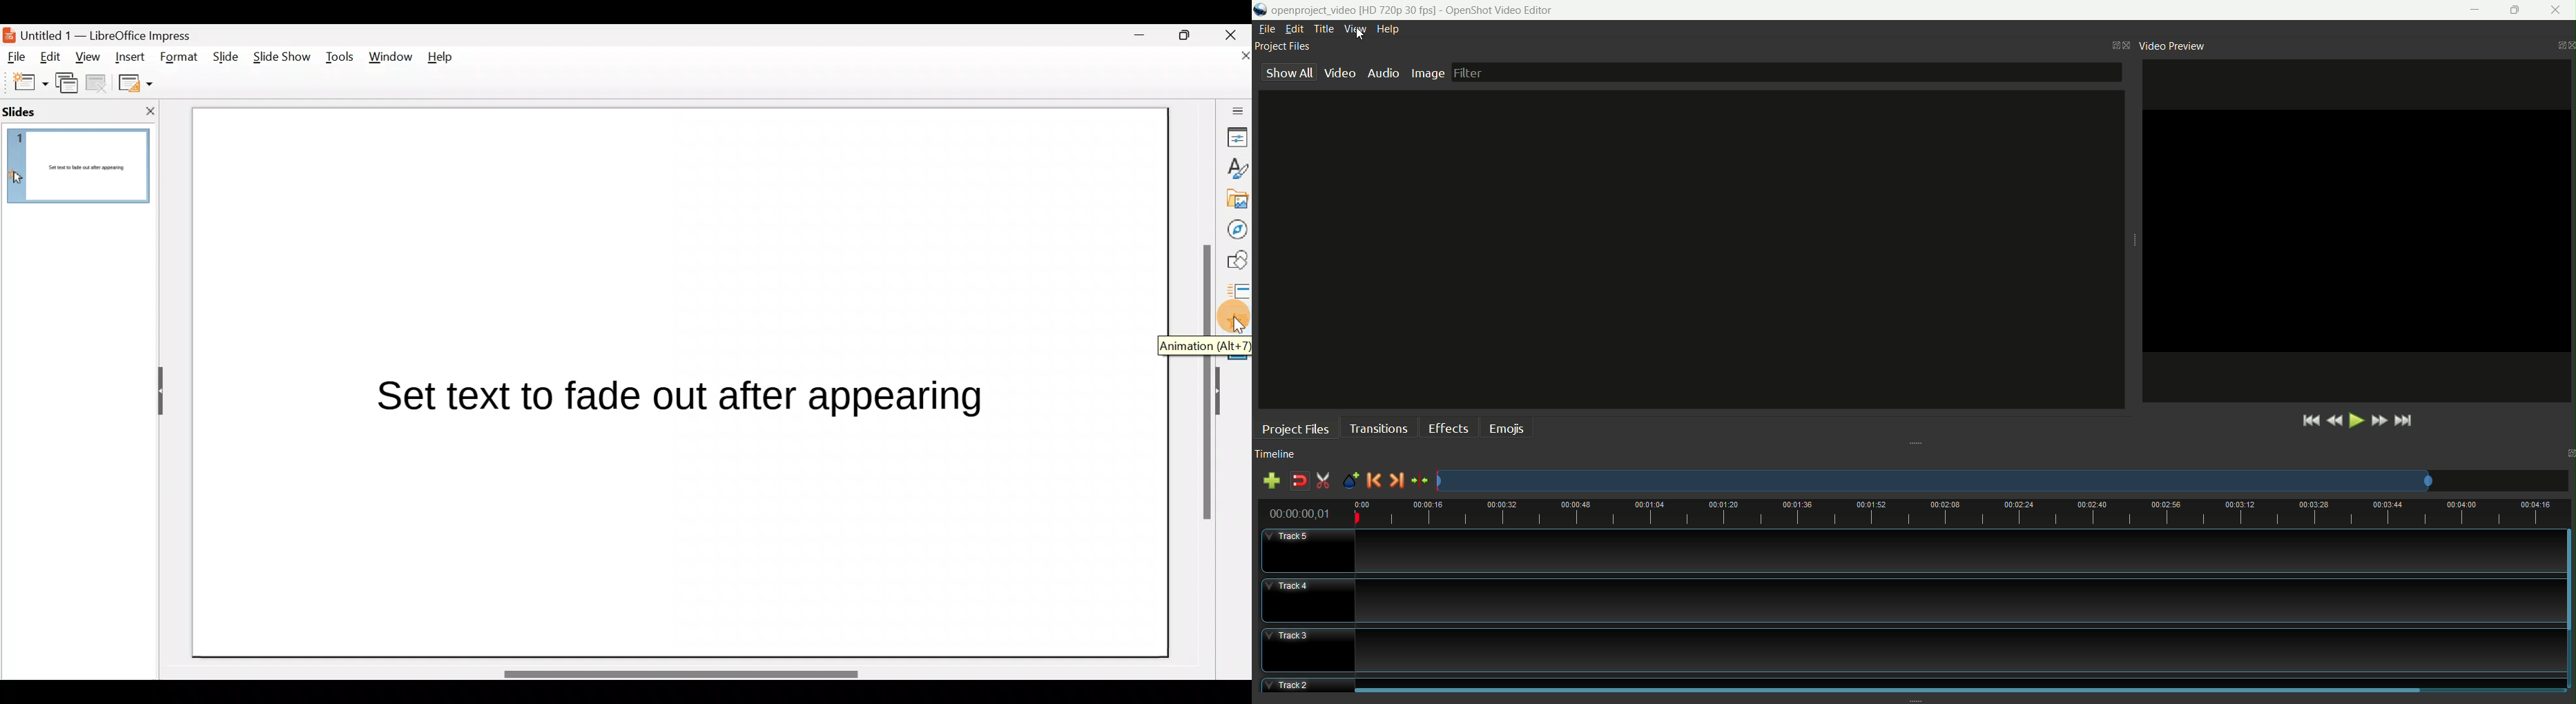 This screenshot has height=728, width=2576. I want to click on Gallery, so click(1235, 199).